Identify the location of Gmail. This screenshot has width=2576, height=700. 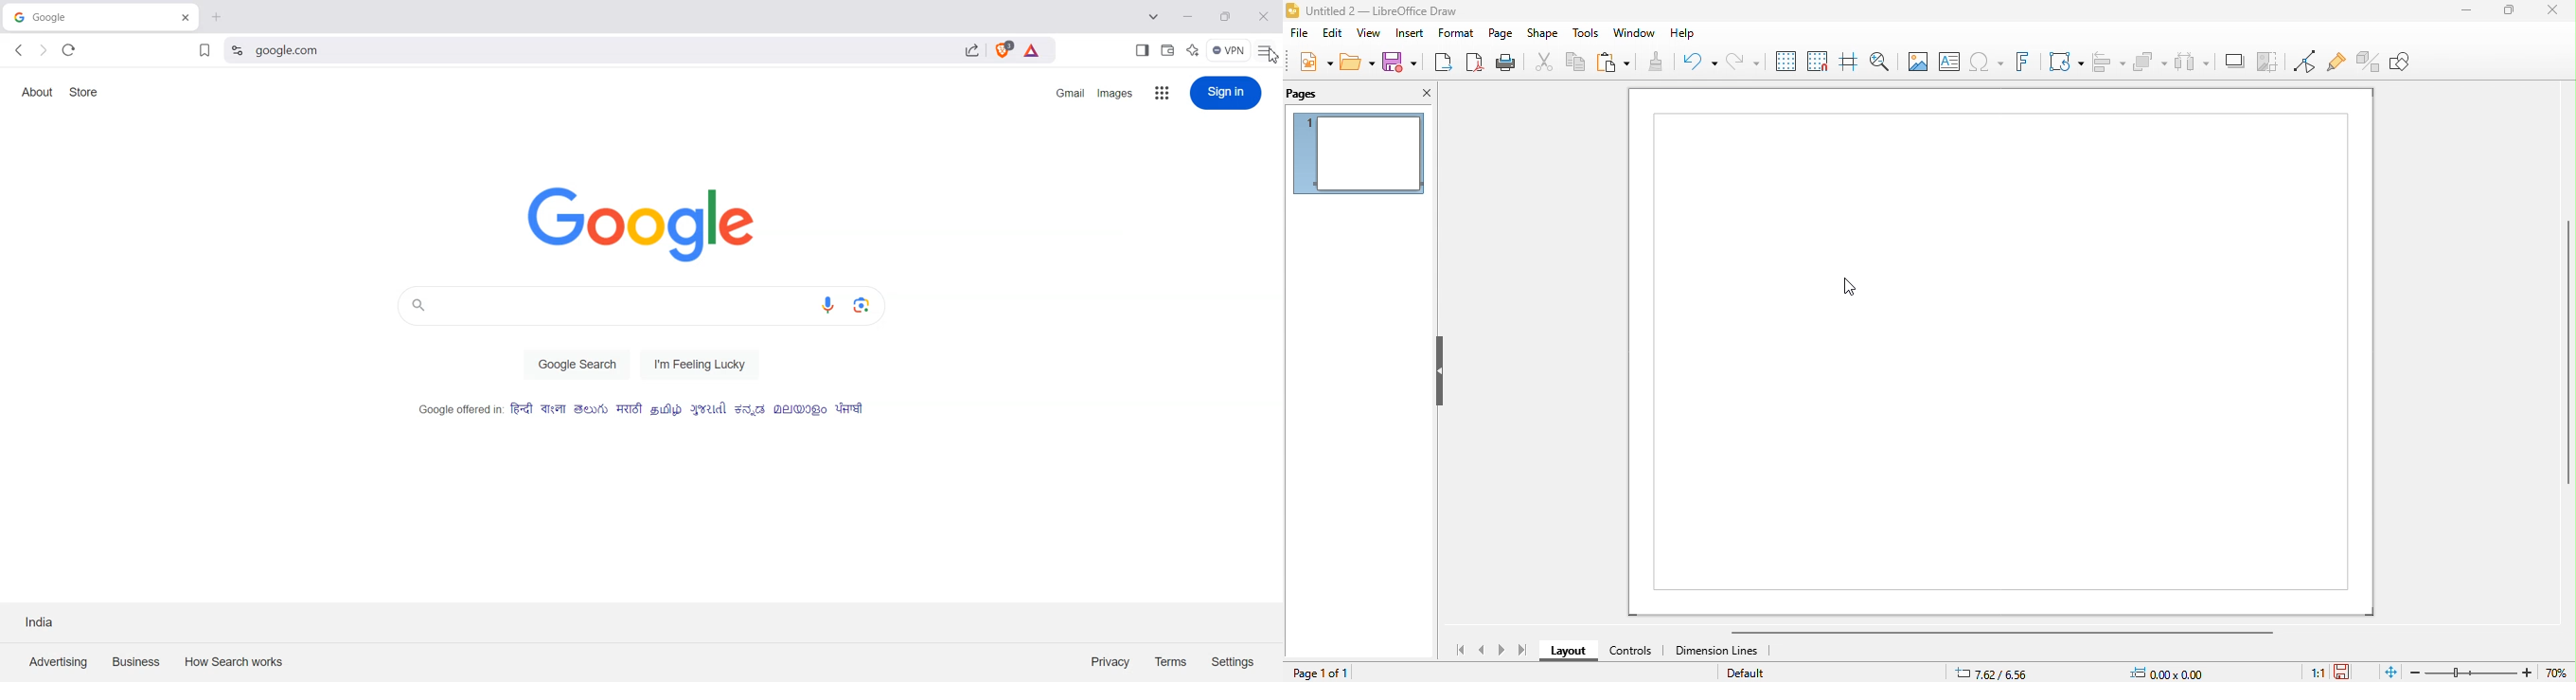
(1070, 92).